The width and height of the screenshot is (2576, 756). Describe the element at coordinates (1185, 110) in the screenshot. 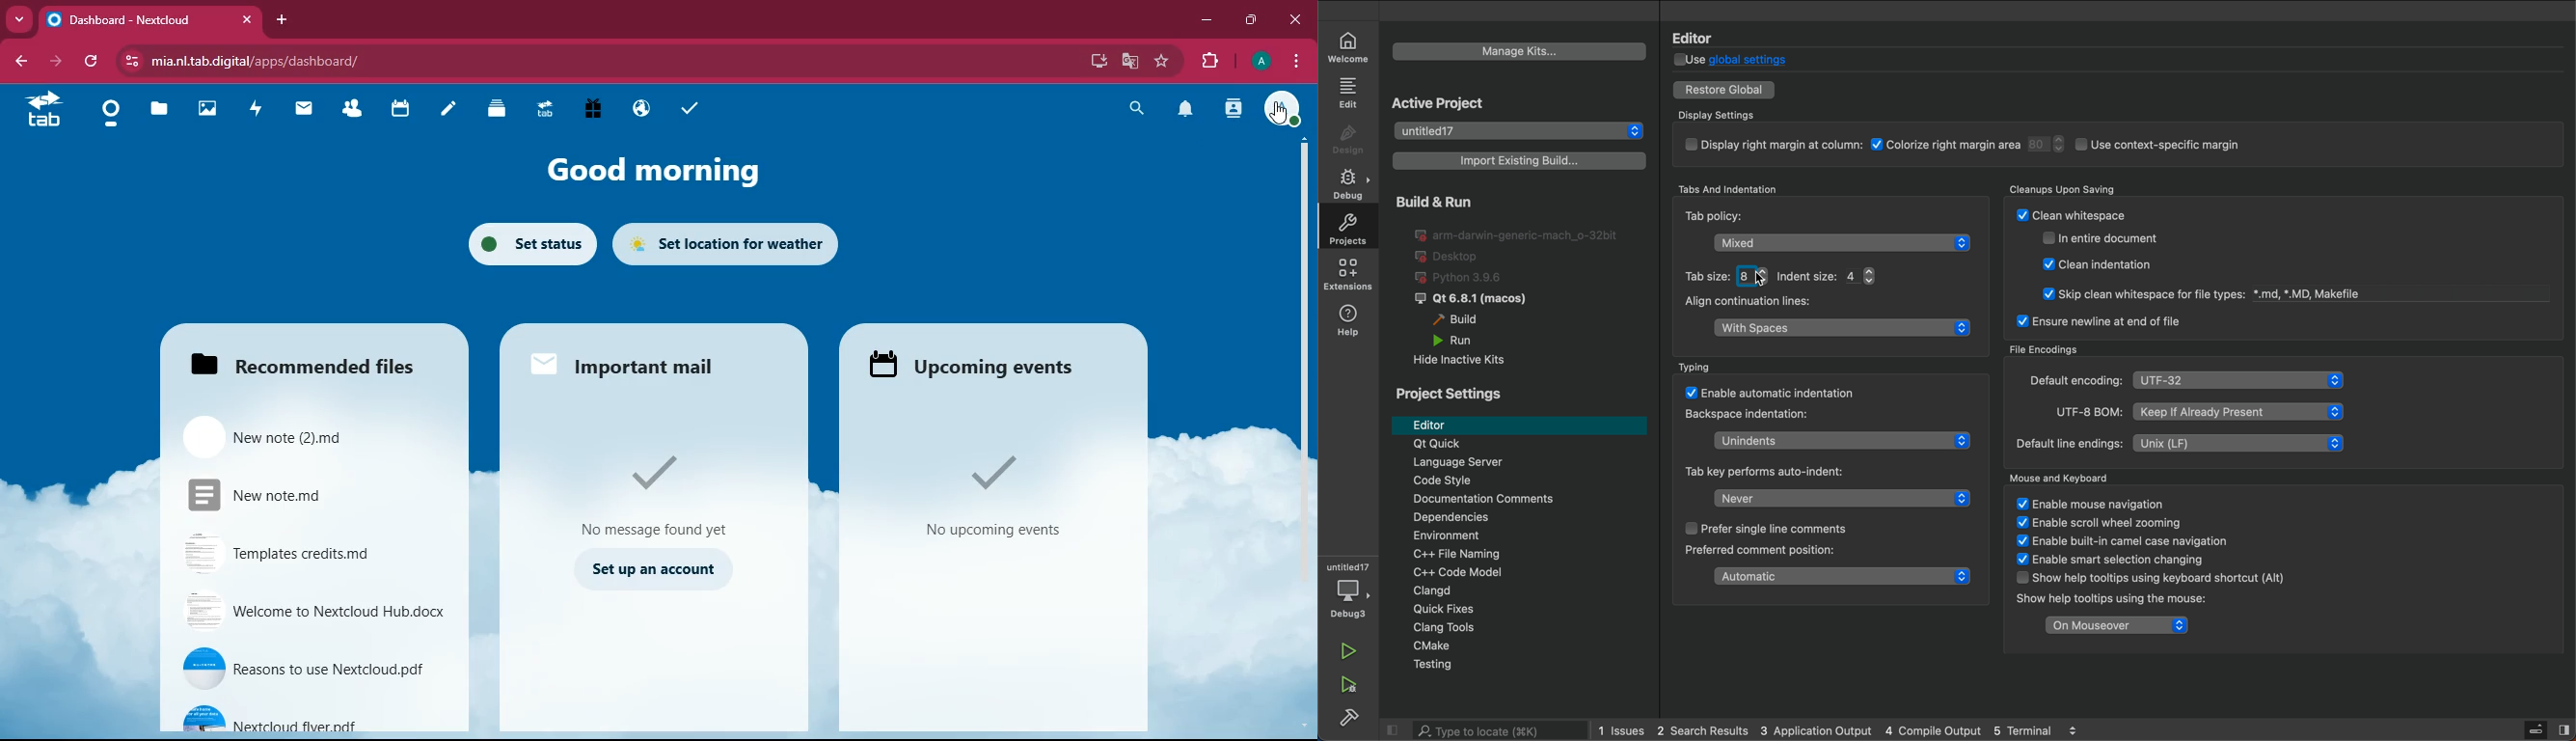

I see `notifications` at that location.